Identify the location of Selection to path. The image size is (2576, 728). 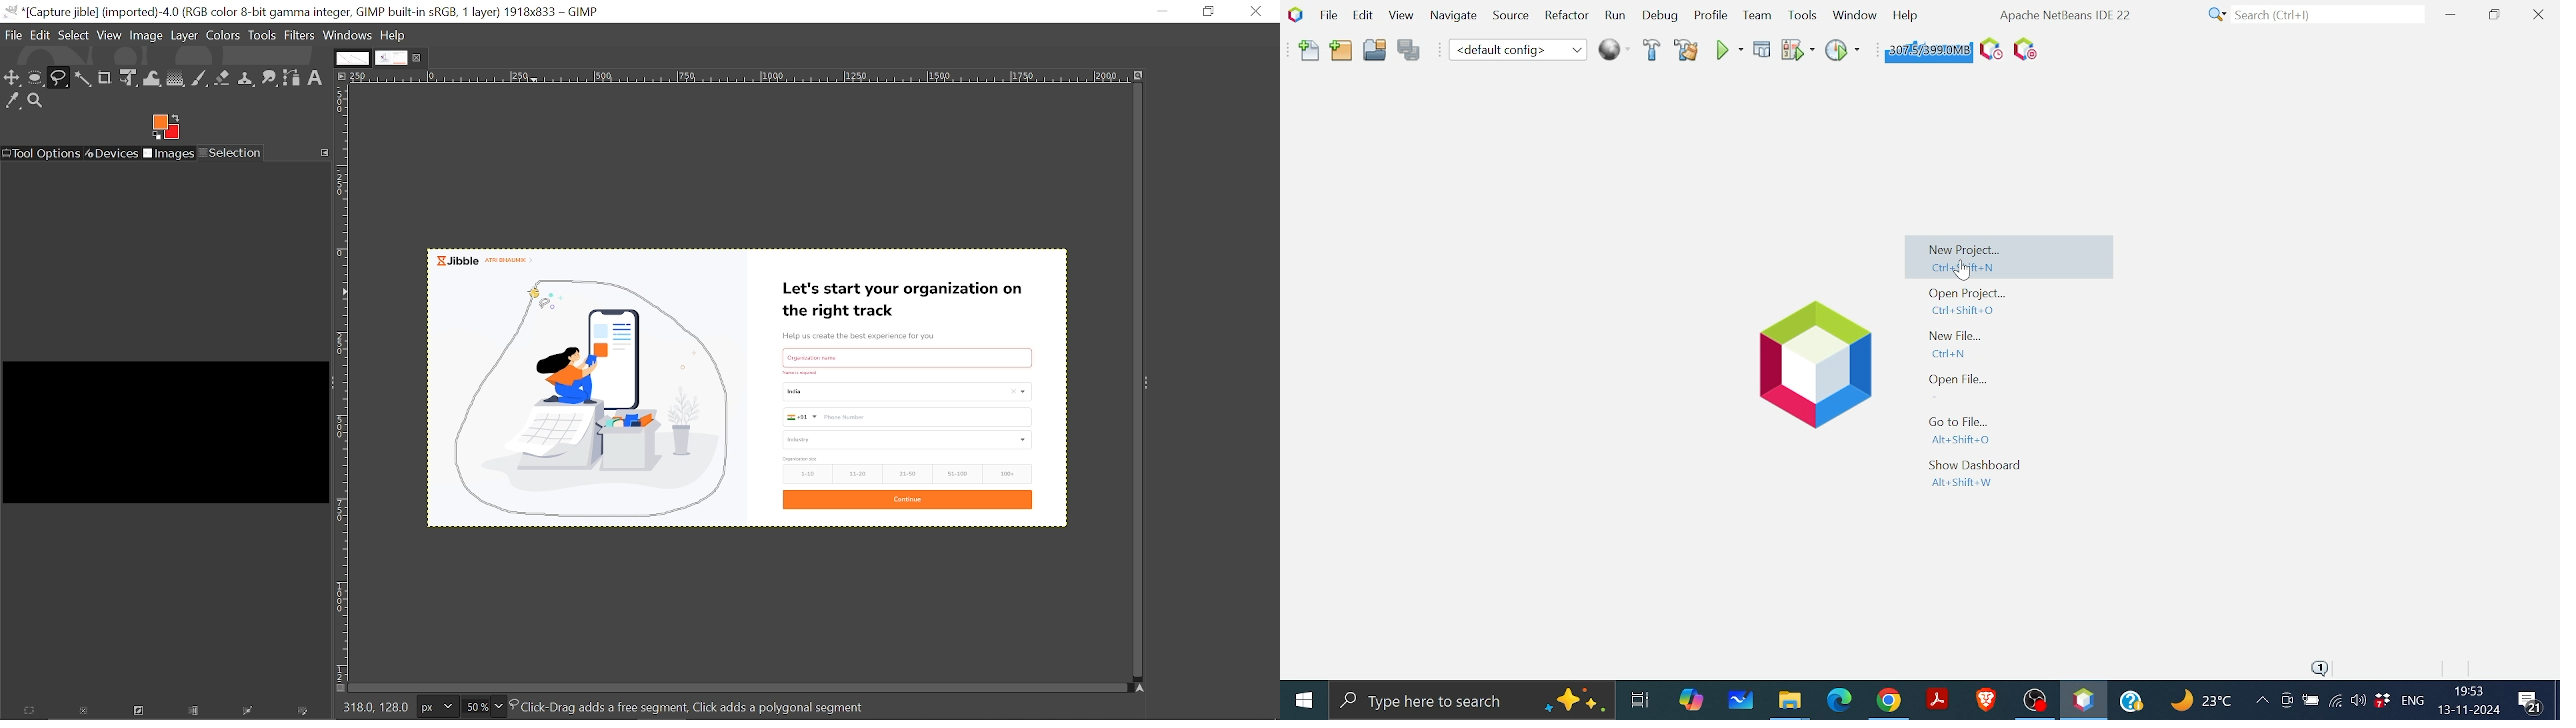
(250, 713).